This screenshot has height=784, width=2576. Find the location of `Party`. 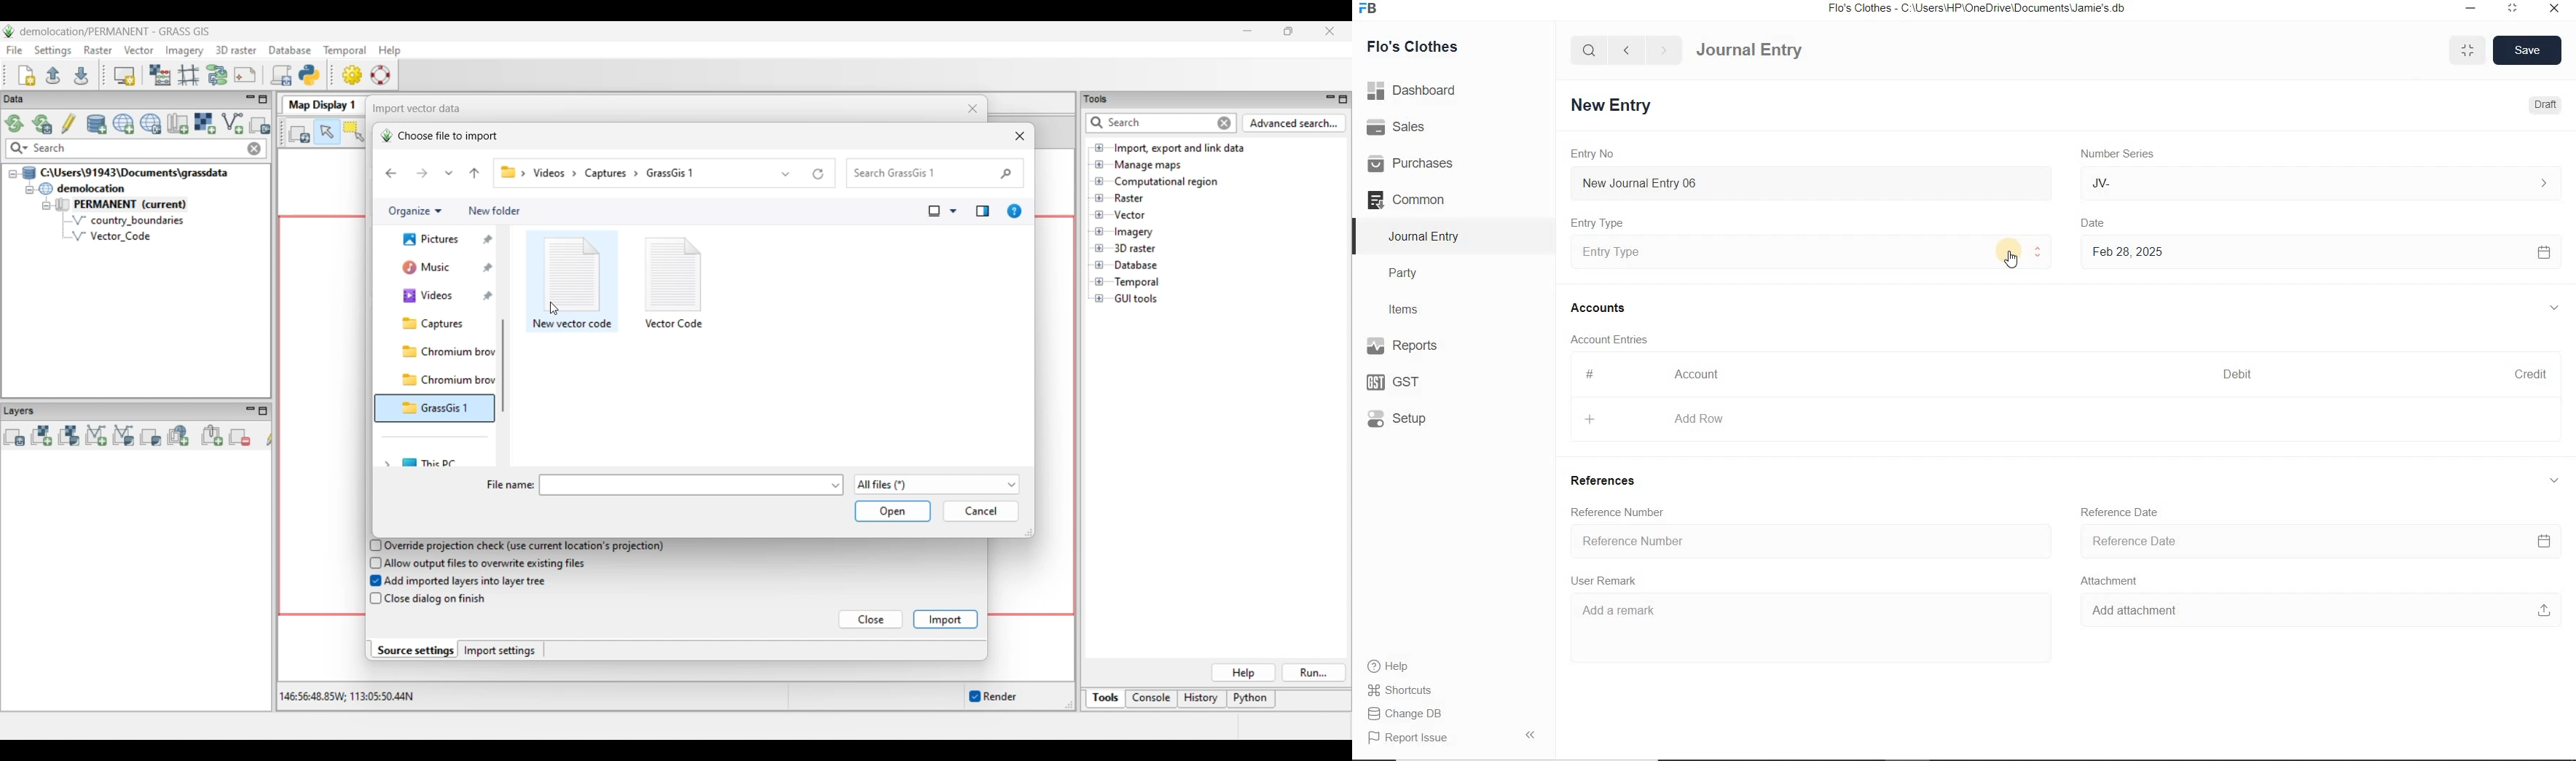

Party is located at coordinates (1413, 273).